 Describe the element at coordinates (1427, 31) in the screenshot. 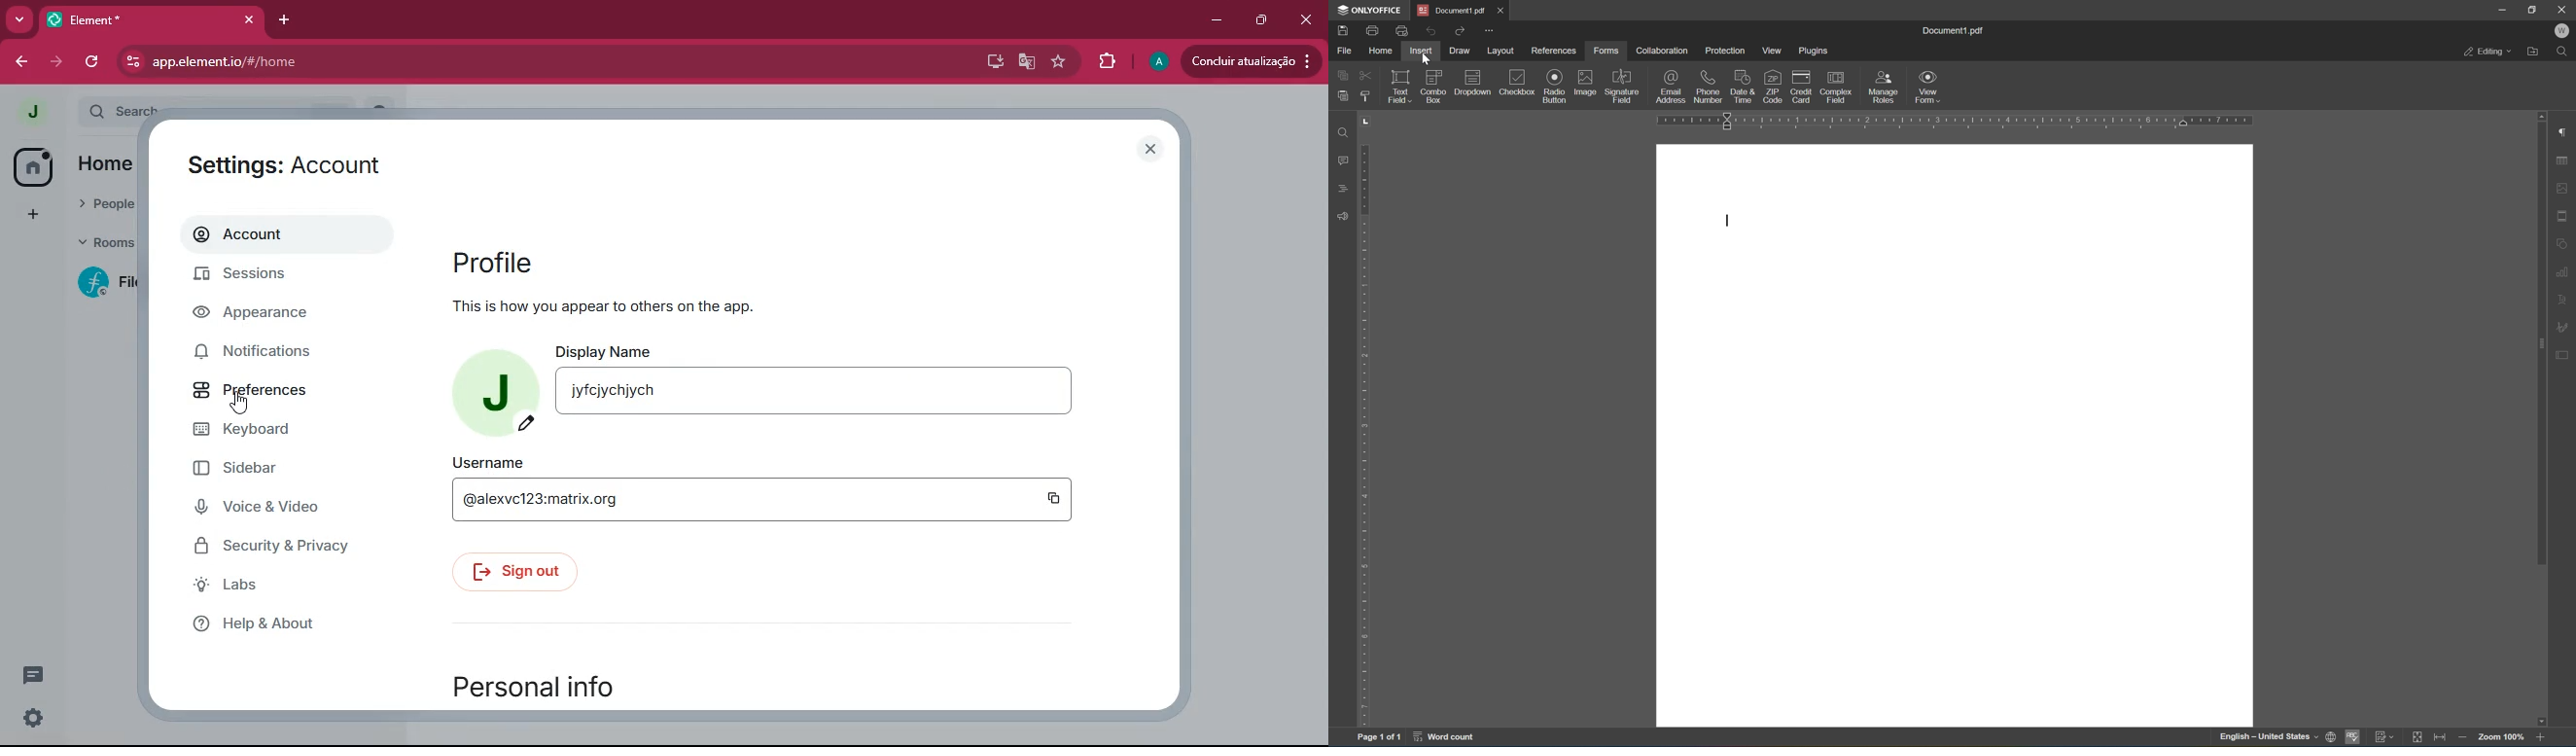

I see `undo` at that location.